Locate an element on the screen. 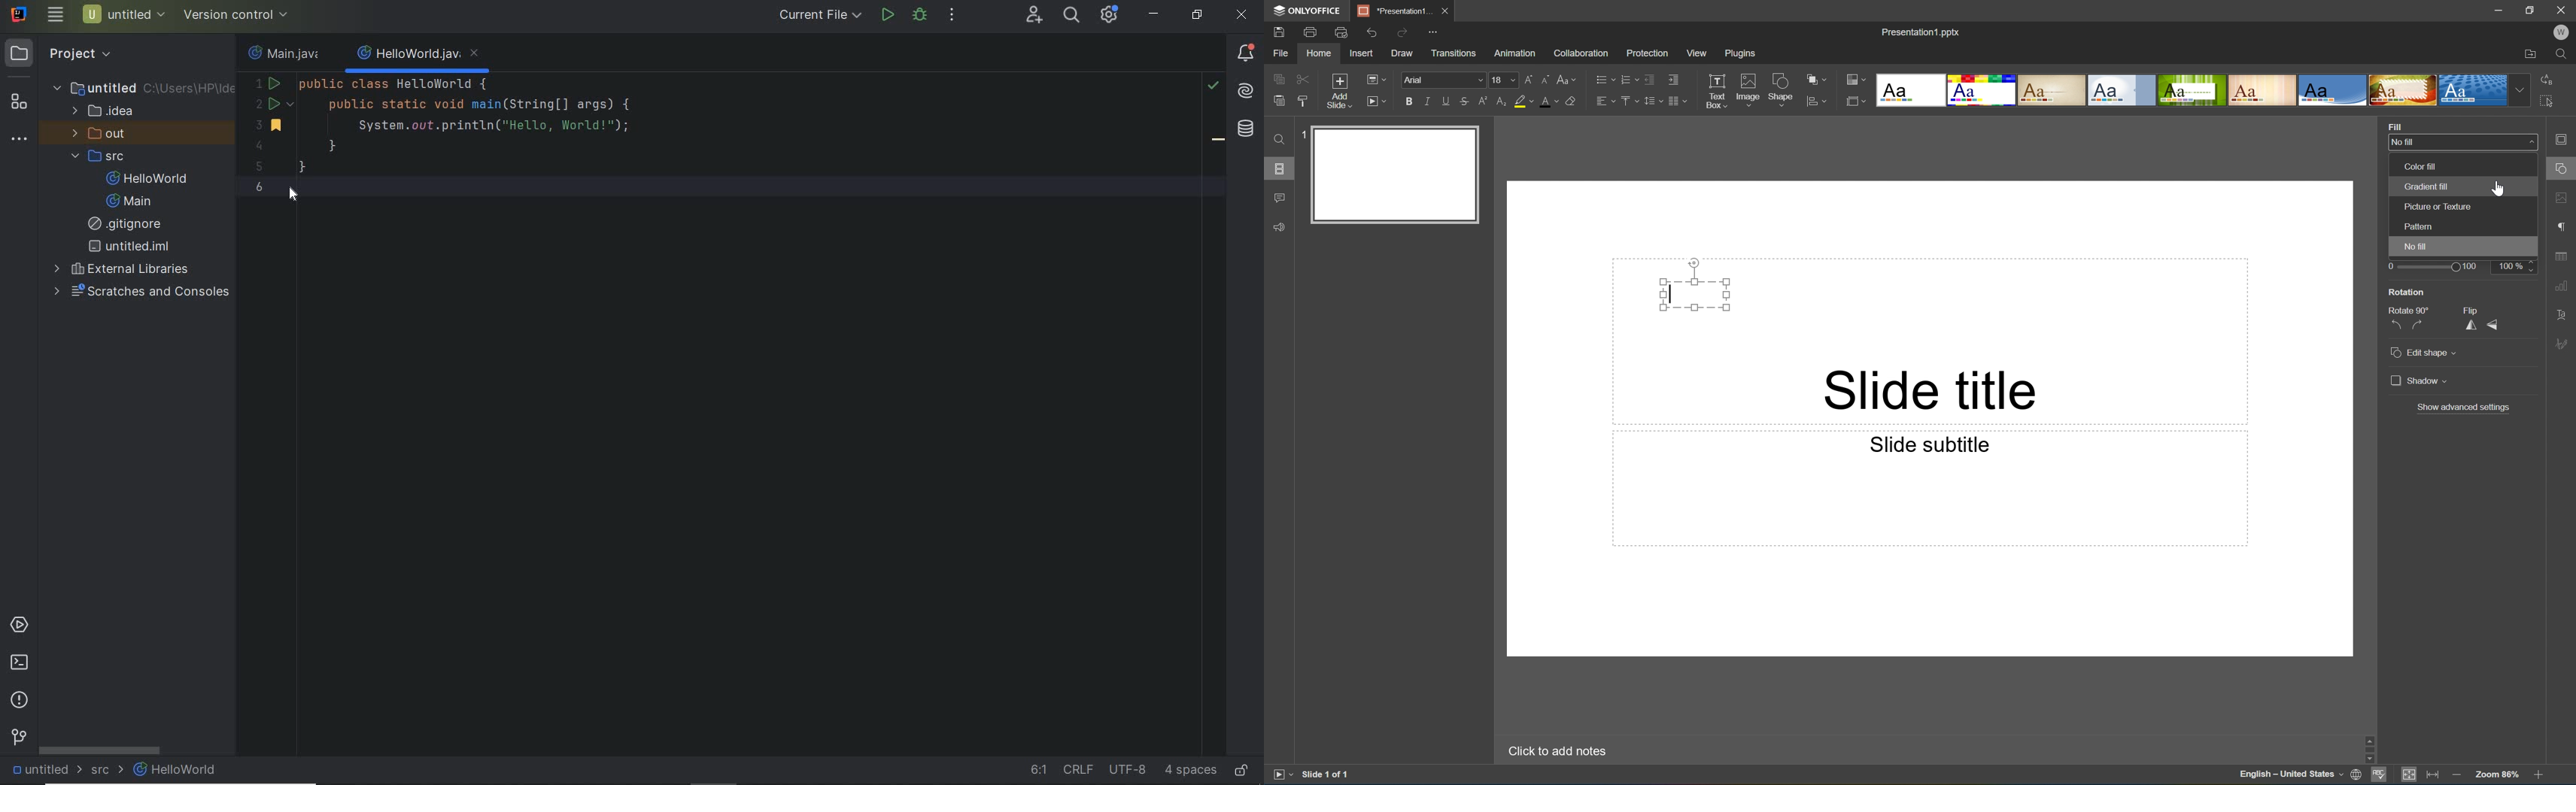 The width and height of the screenshot is (2576, 812). Select slide size is located at coordinates (1856, 103).